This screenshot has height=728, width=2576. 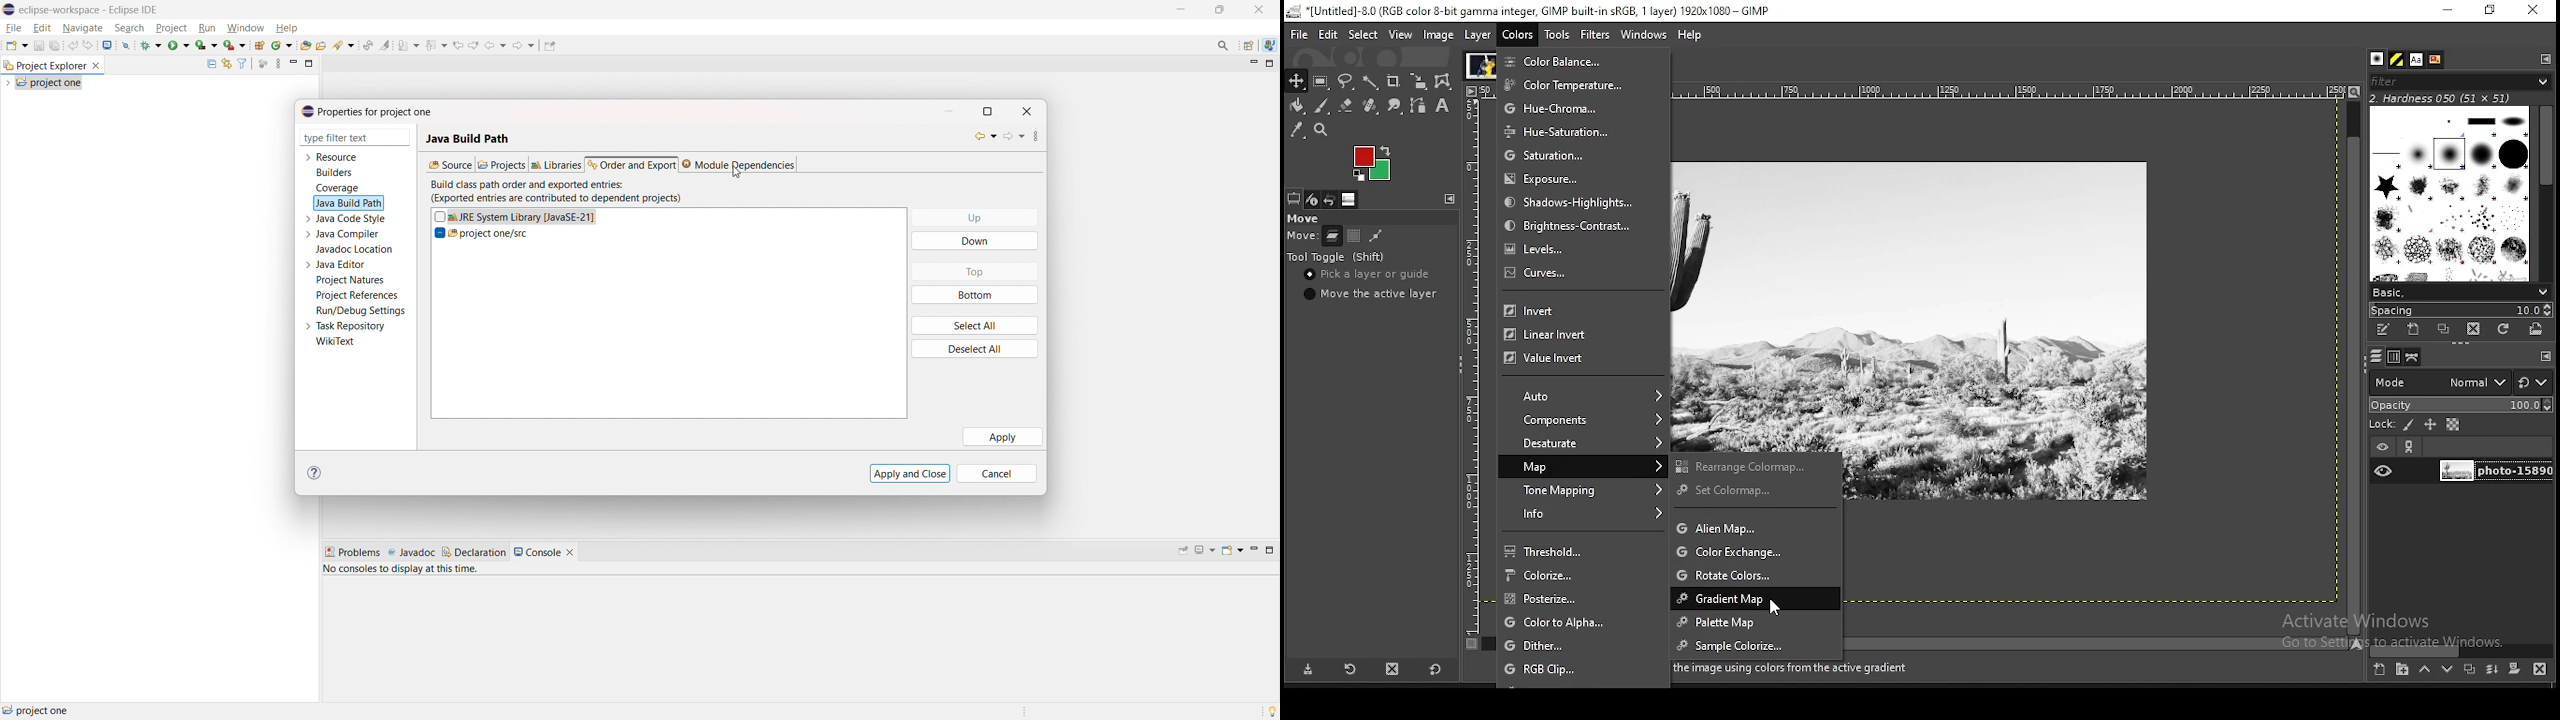 I want to click on brushes, so click(x=2451, y=193).